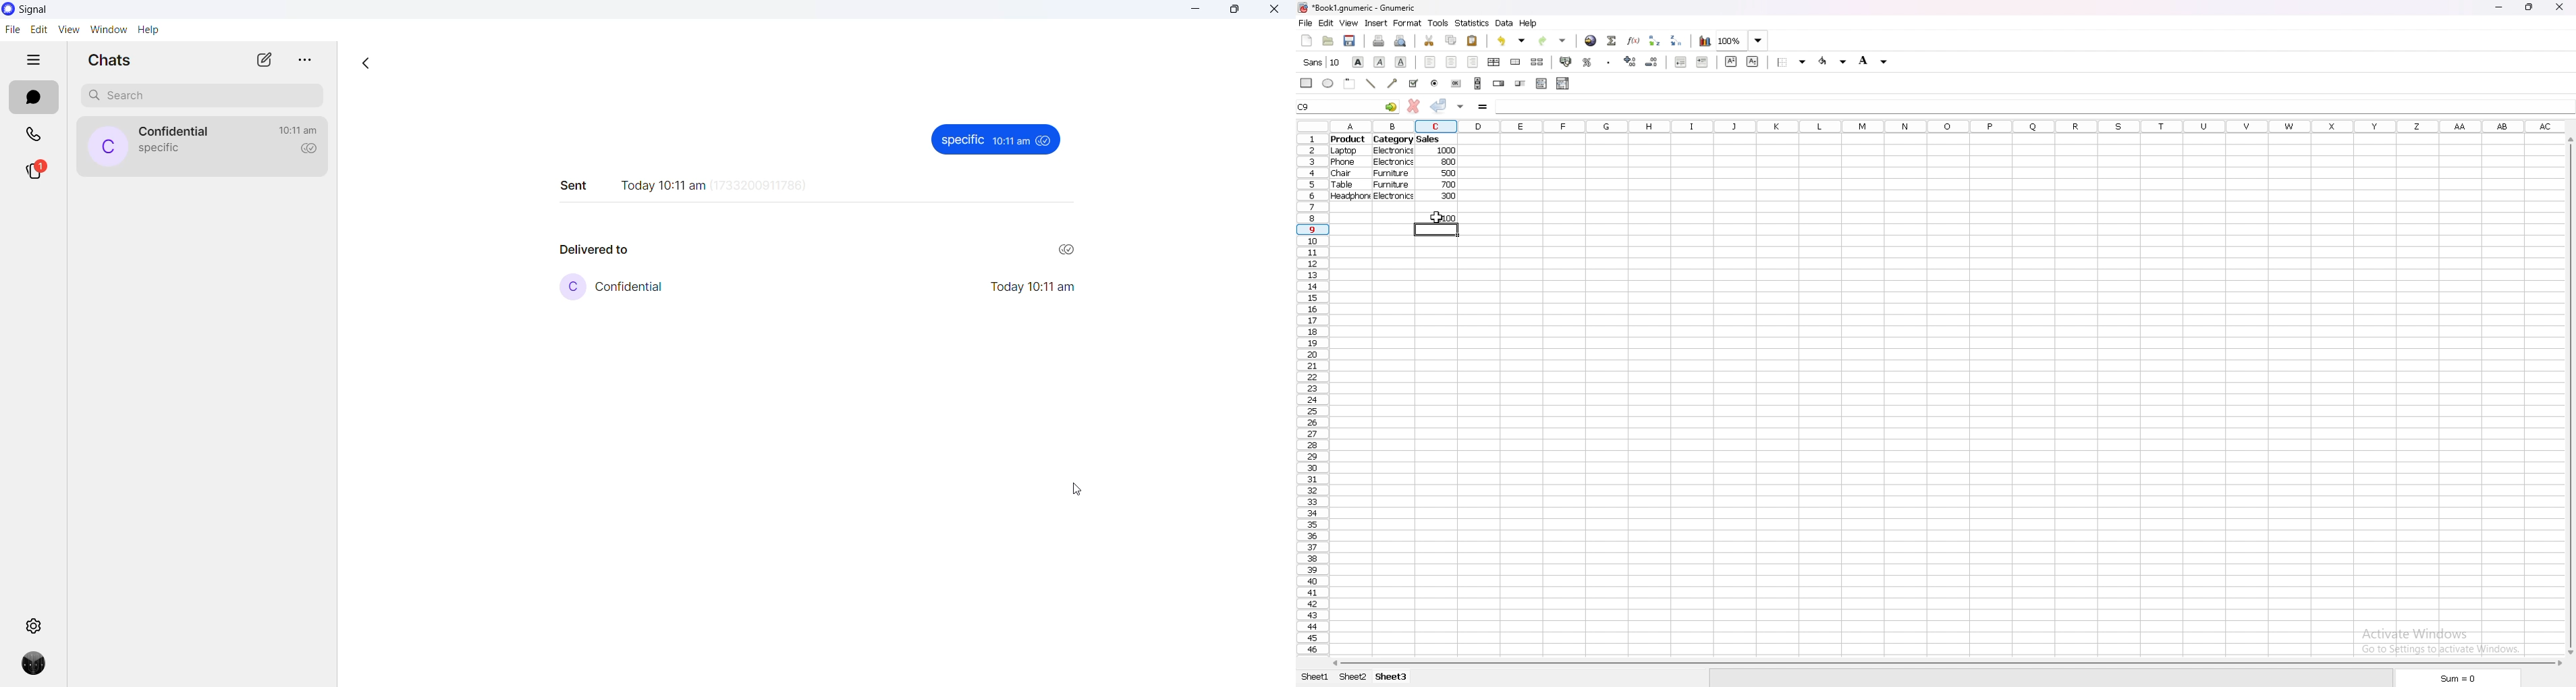 This screenshot has height=700, width=2576. I want to click on 10:11am, so click(1013, 140).